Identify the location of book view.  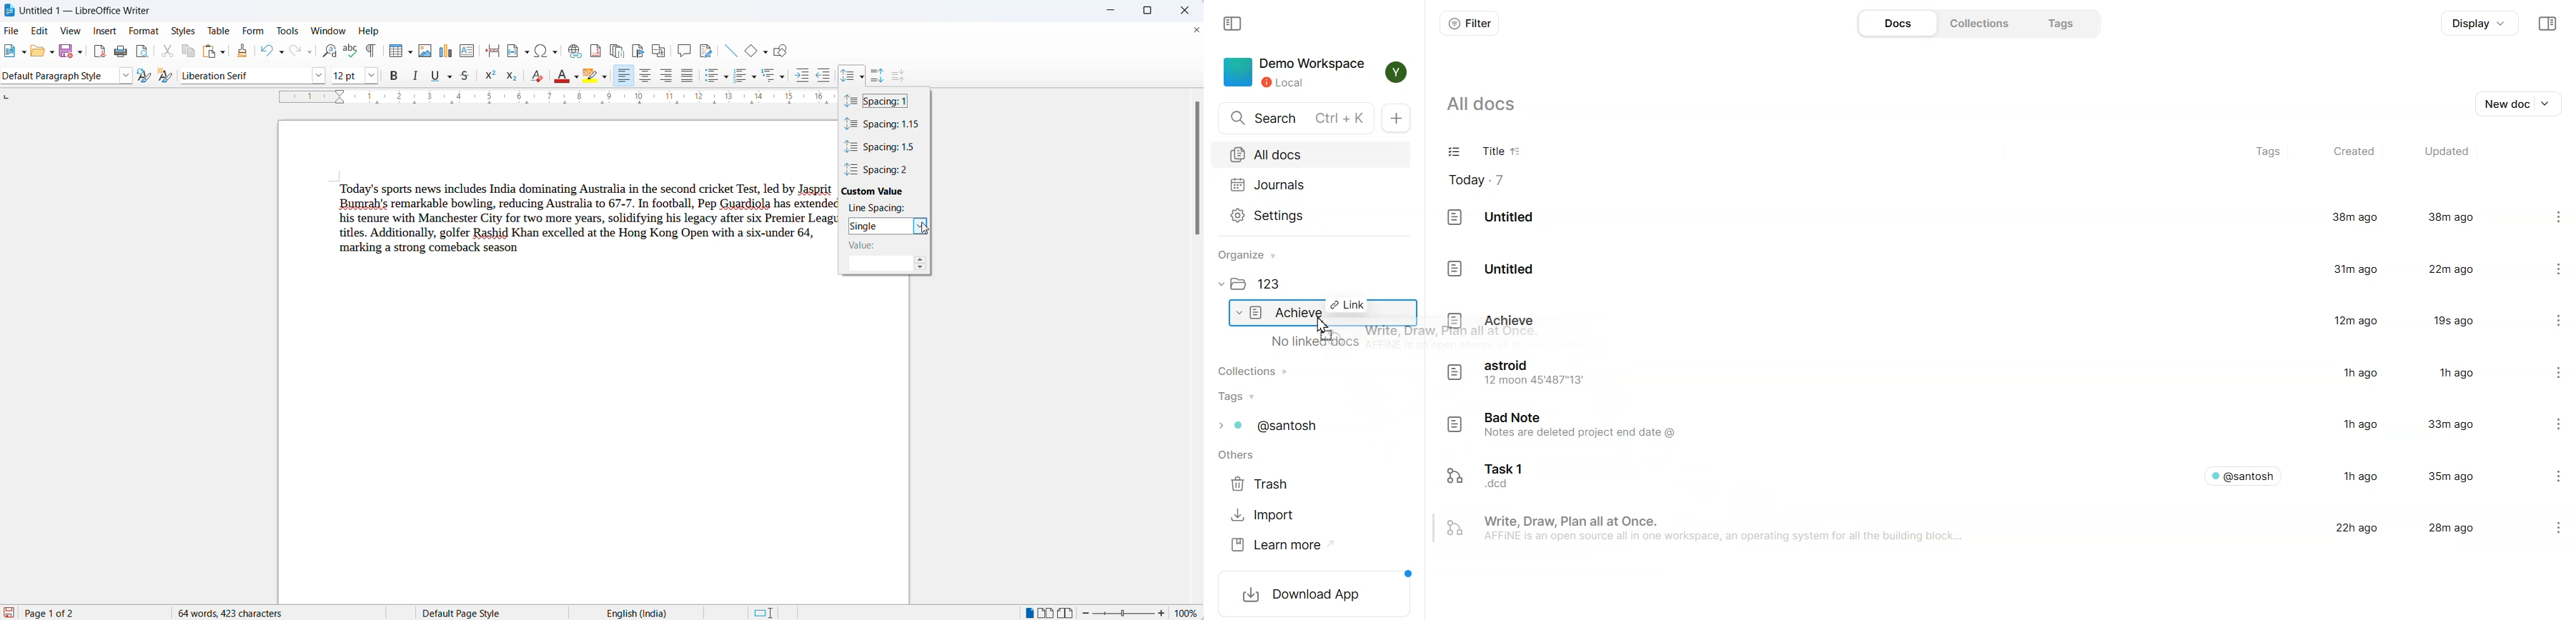
(1068, 611).